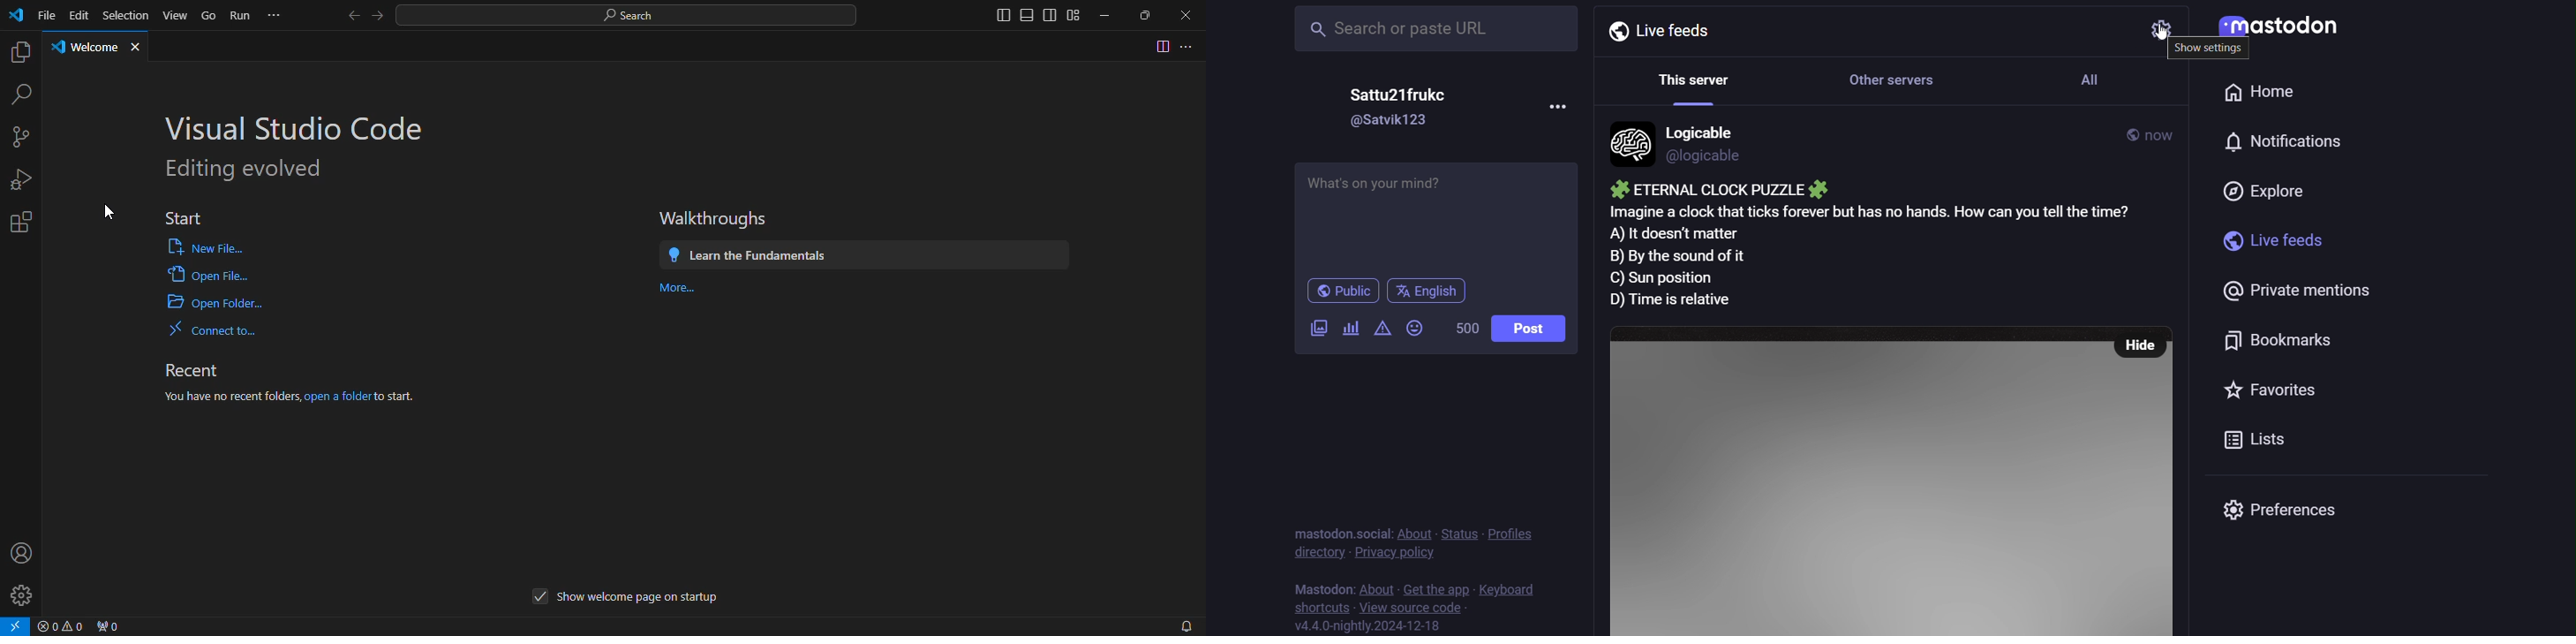 This screenshot has width=2576, height=644. What do you see at coordinates (1688, 80) in the screenshot?
I see `this server` at bounding box center [1688, 80].